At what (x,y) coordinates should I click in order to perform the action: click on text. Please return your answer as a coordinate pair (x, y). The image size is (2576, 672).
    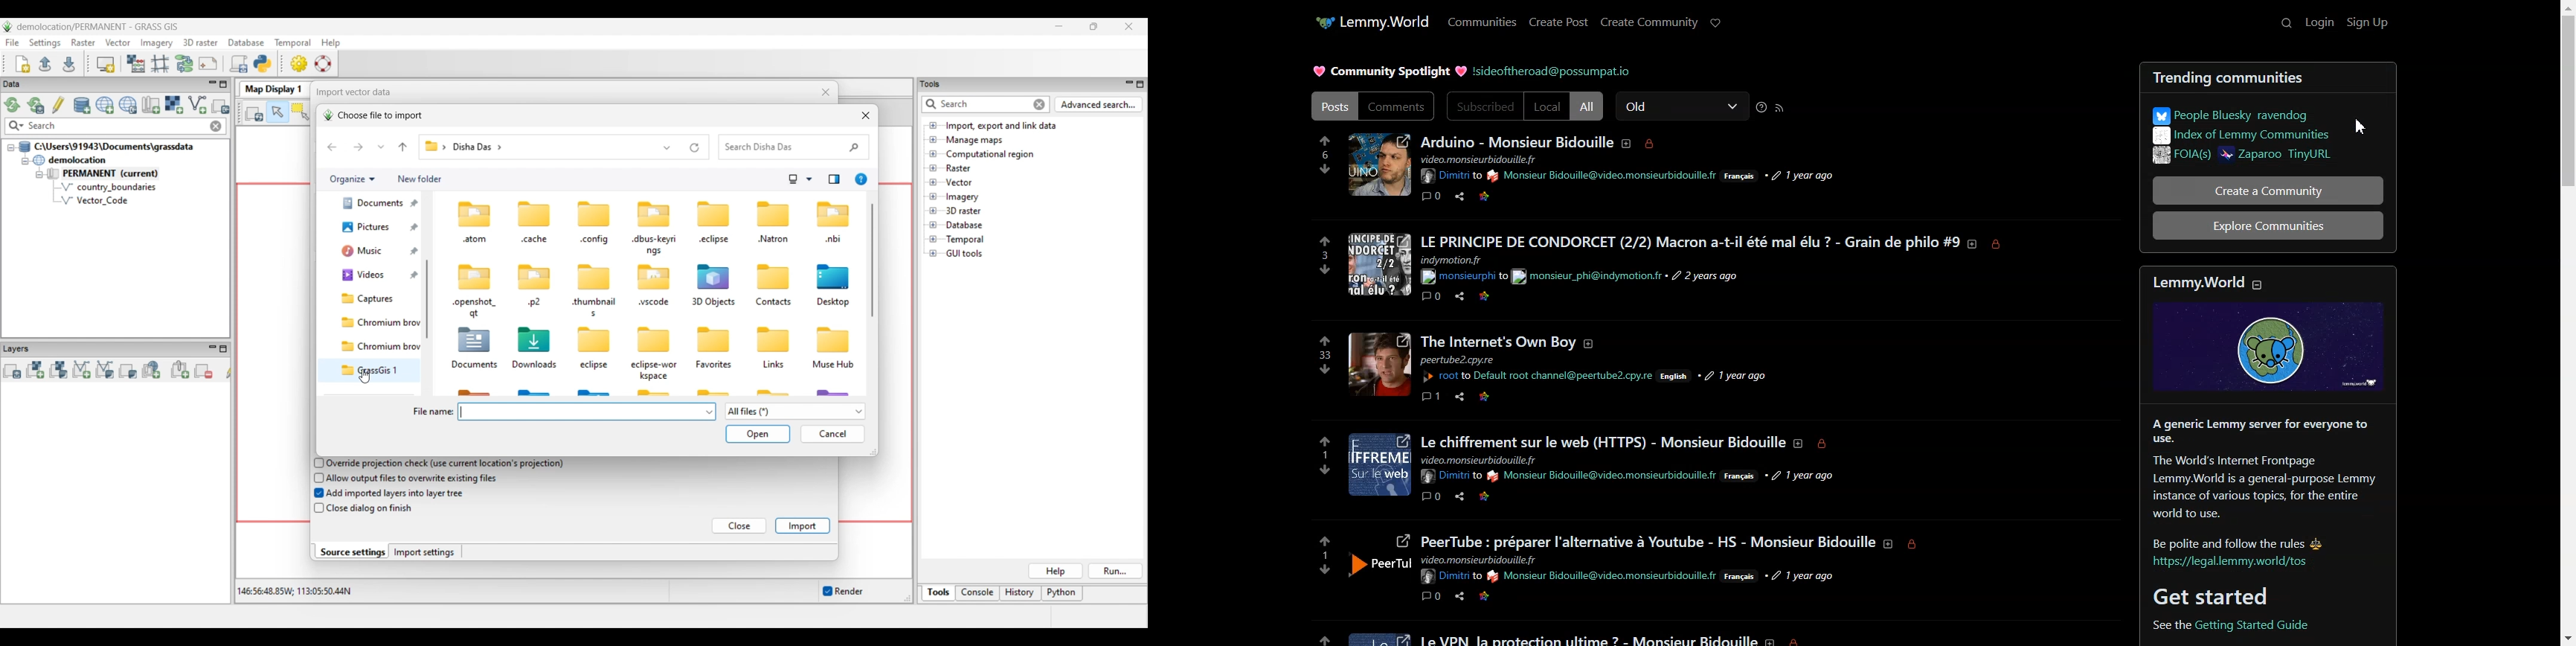
    Looking at the image, I should click on (1466, 360).